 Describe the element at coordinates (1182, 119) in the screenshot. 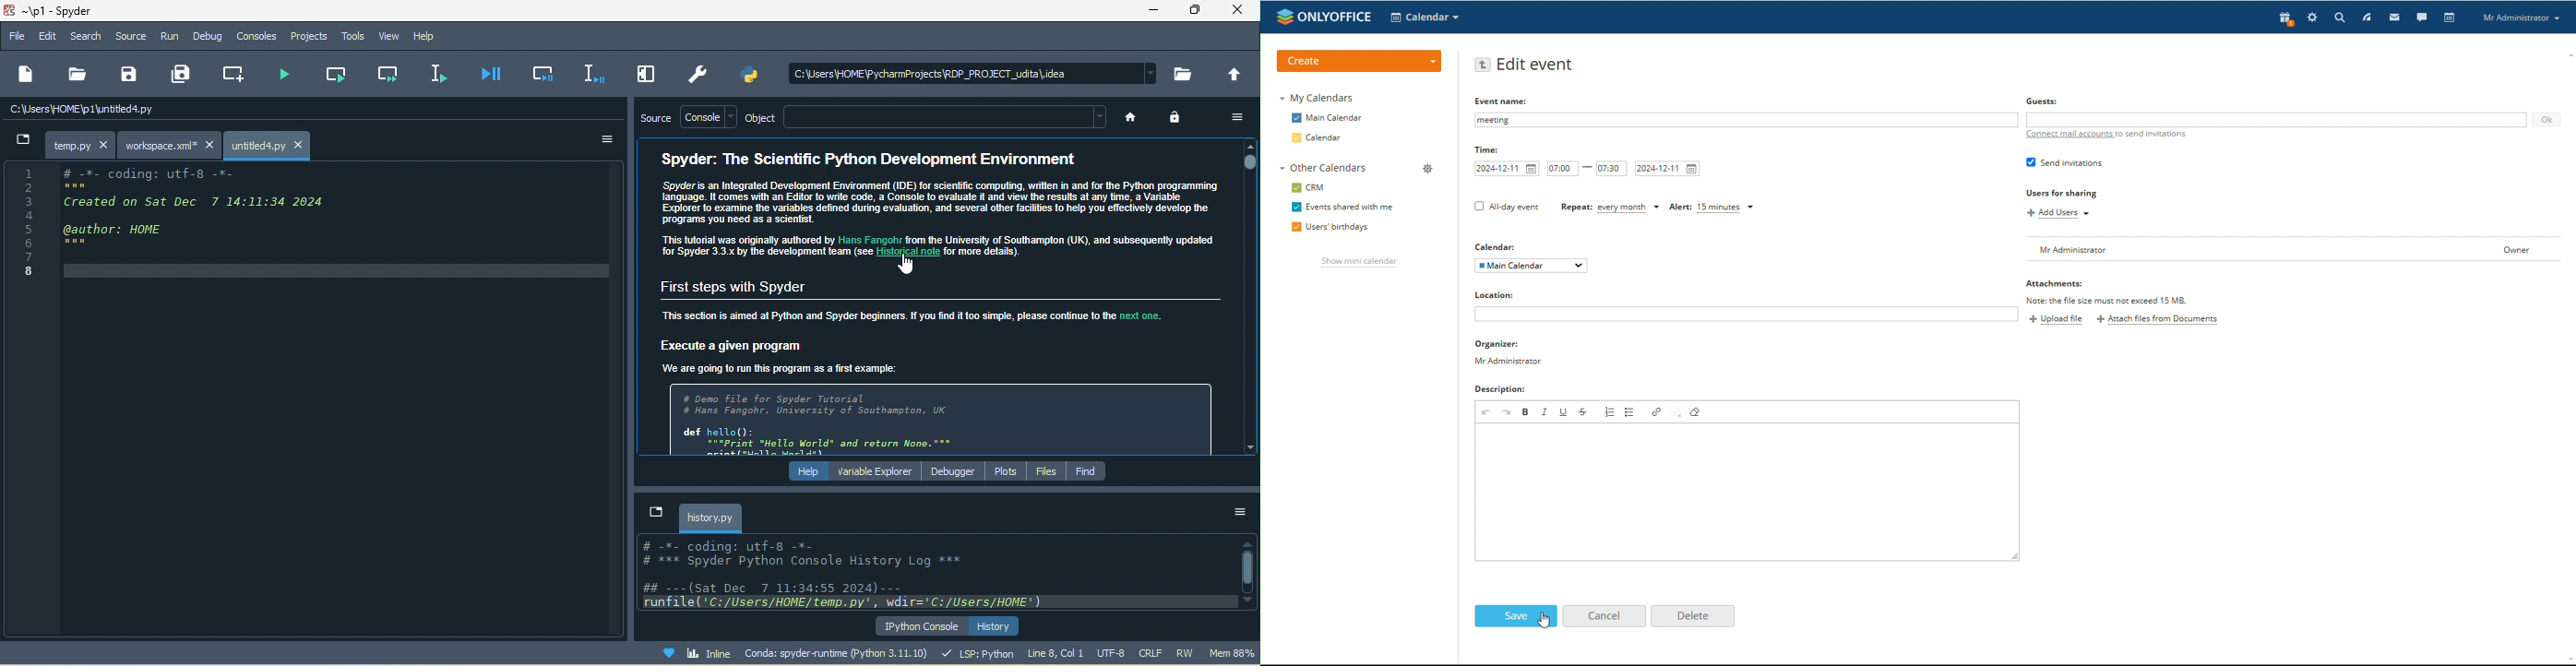

I see `lock` at that location.